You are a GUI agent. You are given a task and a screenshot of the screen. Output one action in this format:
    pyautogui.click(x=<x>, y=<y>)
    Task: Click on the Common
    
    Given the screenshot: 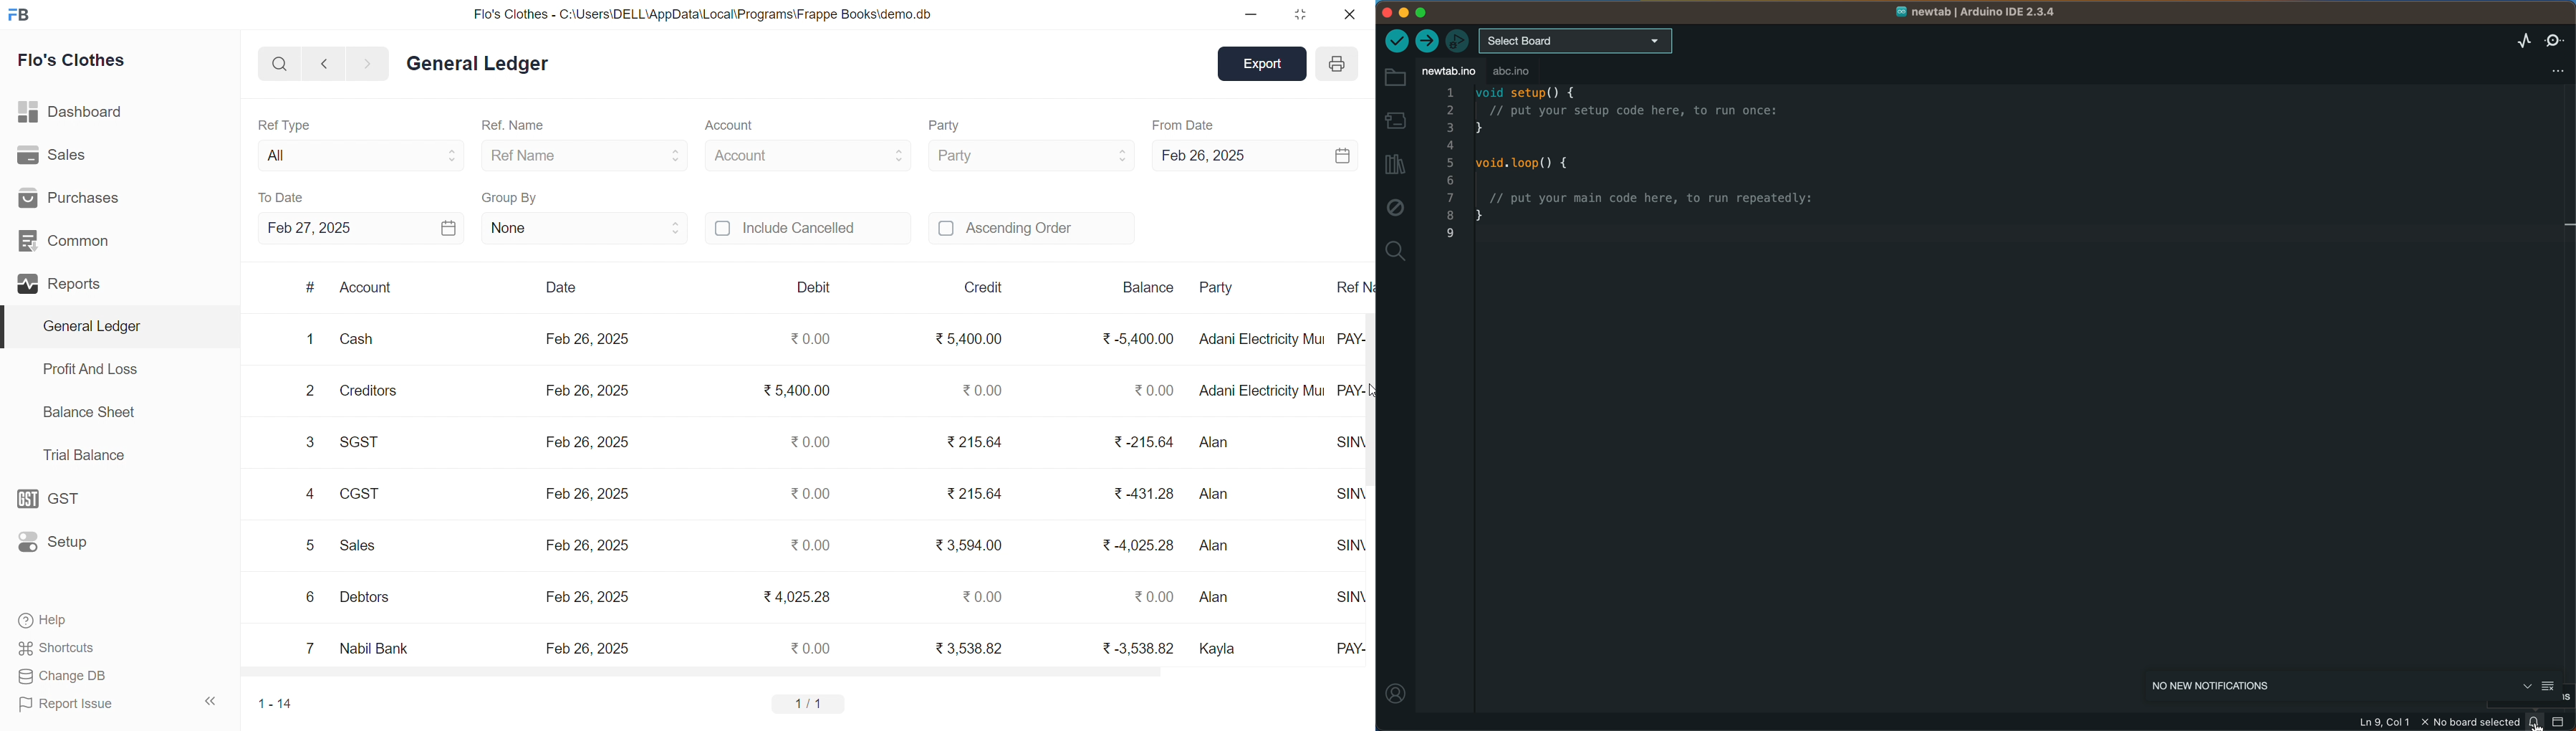 What is the action you would take?
    pyautogui.click(x=64, y=239)
    